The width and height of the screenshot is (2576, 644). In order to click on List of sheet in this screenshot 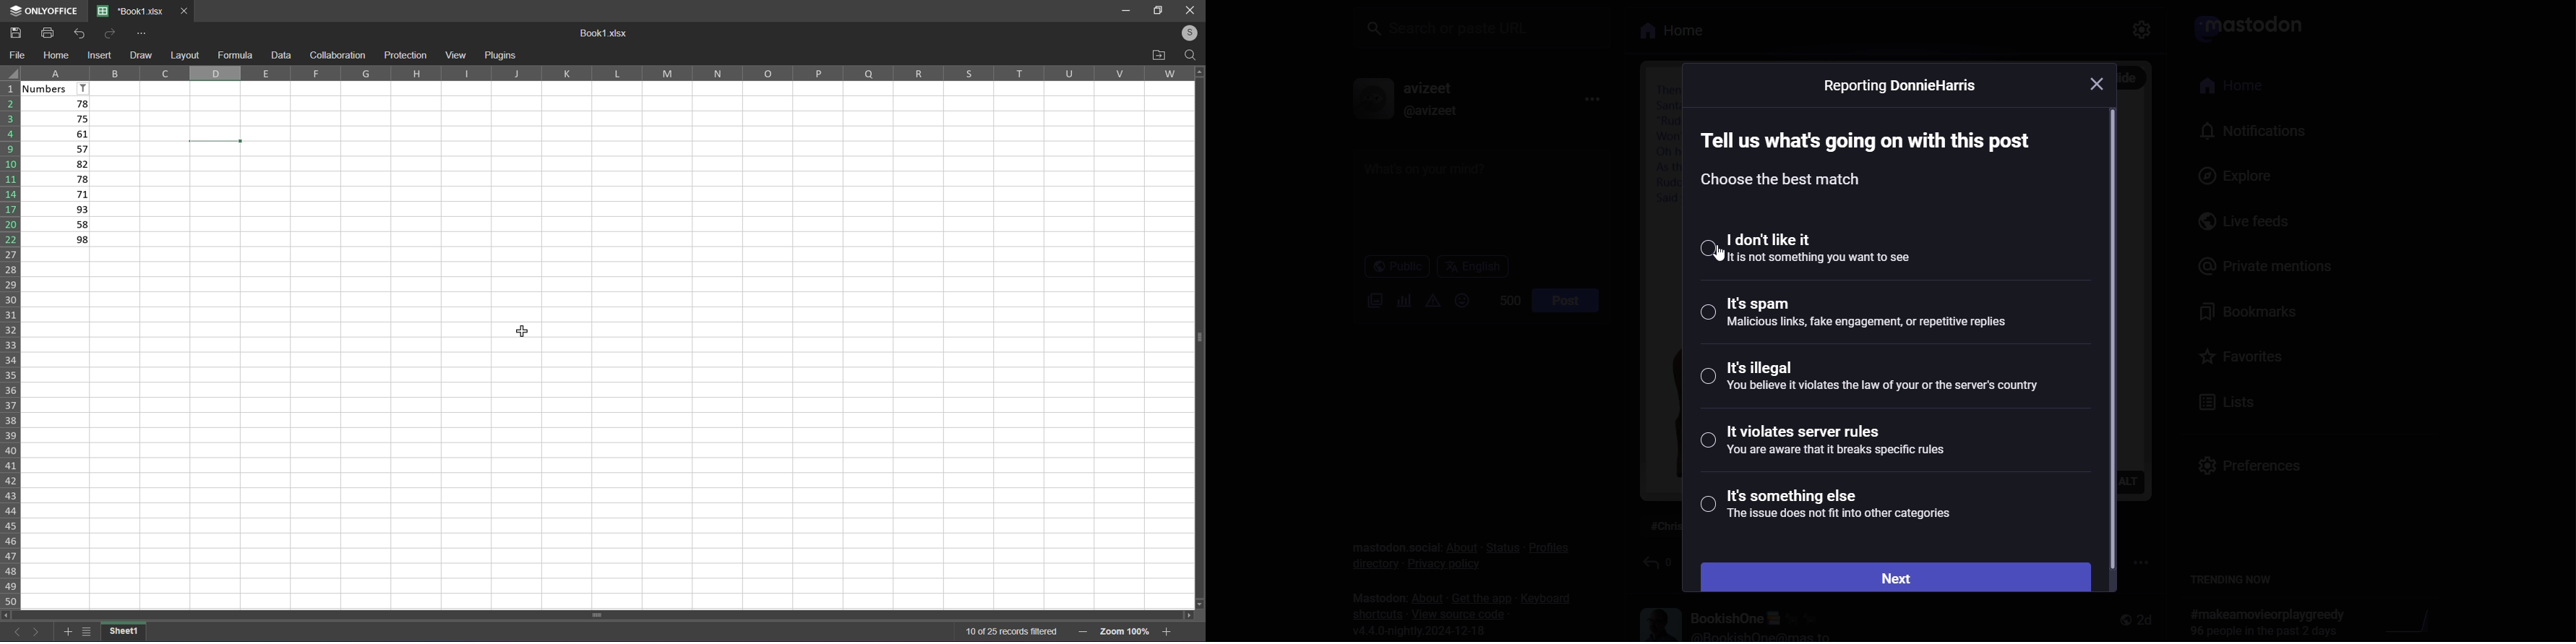, I will do `click(86, 630)`.